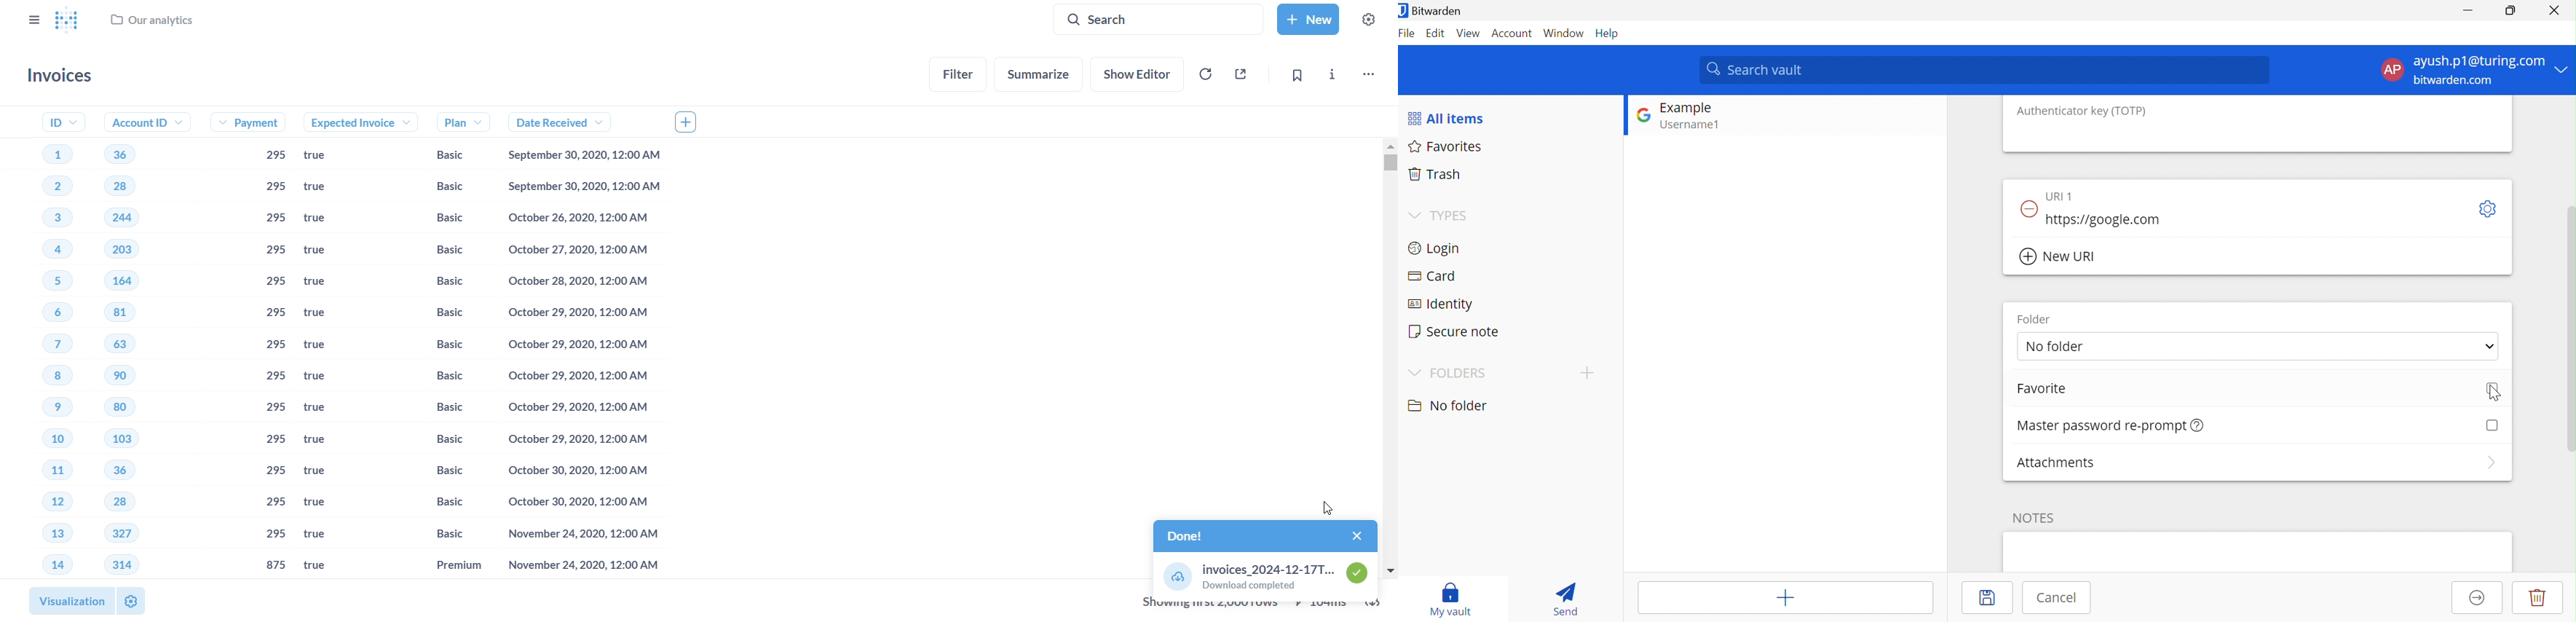 The image size is (2576, 644). Describe the element at coordinates (438, 534) in the screenshot. I see `basic` at that location.